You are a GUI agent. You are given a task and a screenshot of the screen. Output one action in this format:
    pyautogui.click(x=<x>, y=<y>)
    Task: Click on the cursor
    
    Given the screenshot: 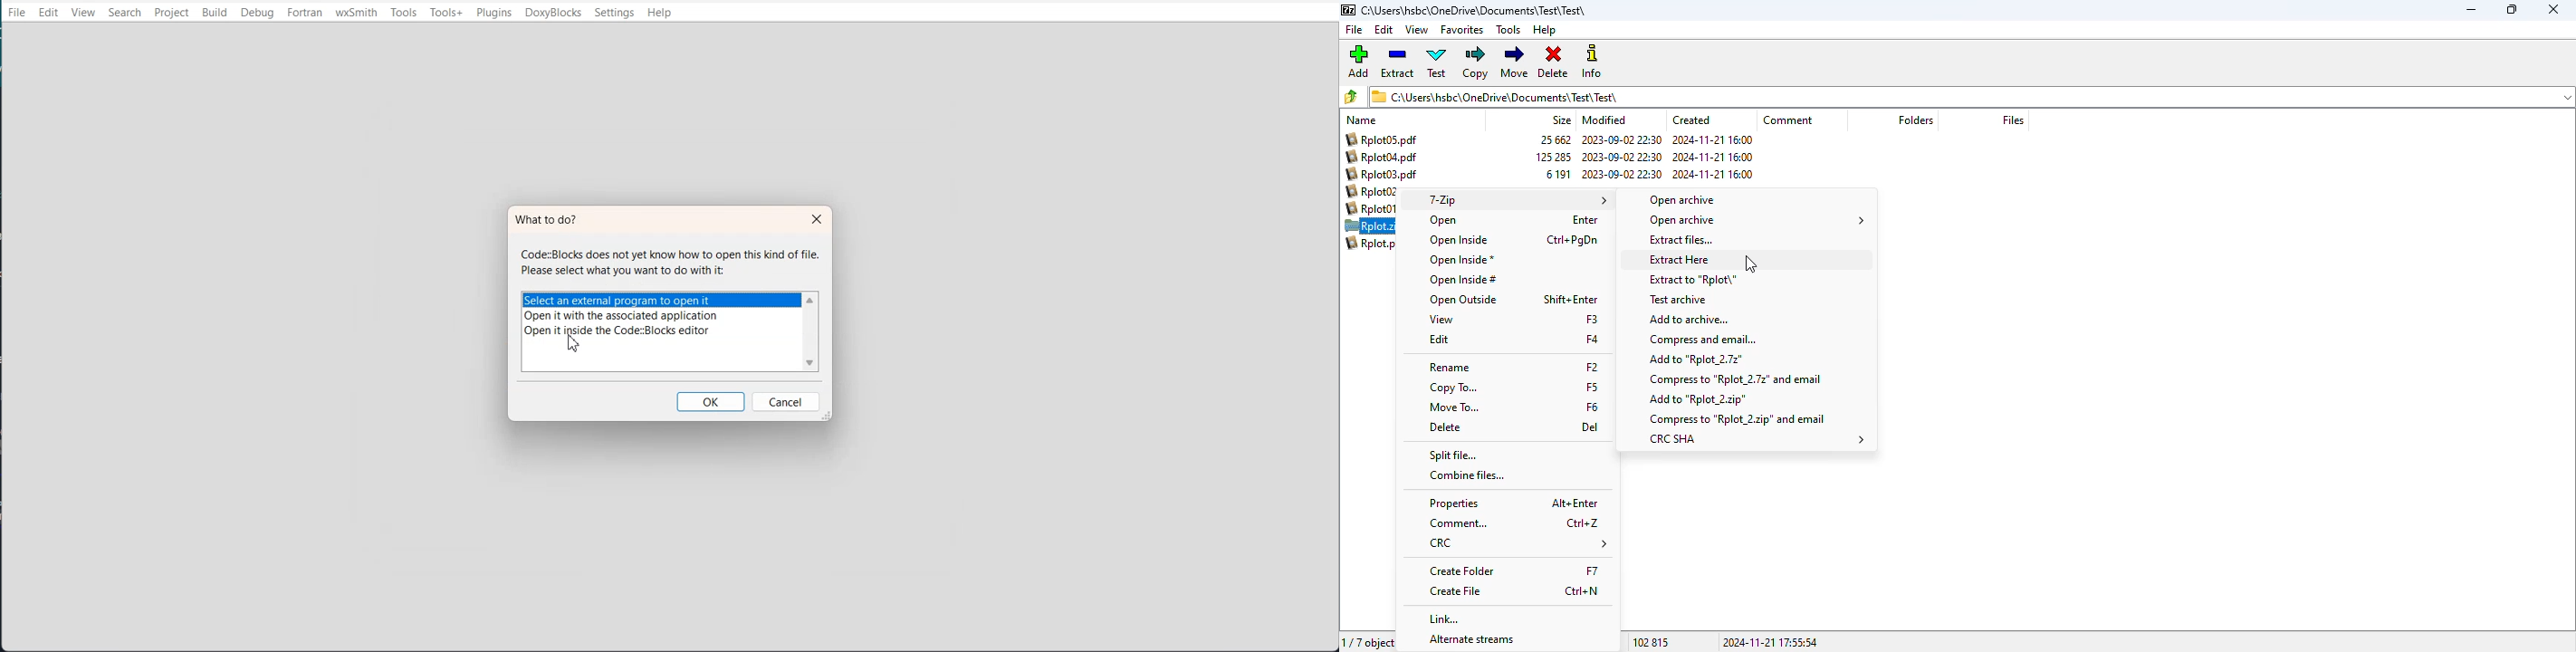 What is the action you would take?
    pyautogui.click(x=573, y=342)
    